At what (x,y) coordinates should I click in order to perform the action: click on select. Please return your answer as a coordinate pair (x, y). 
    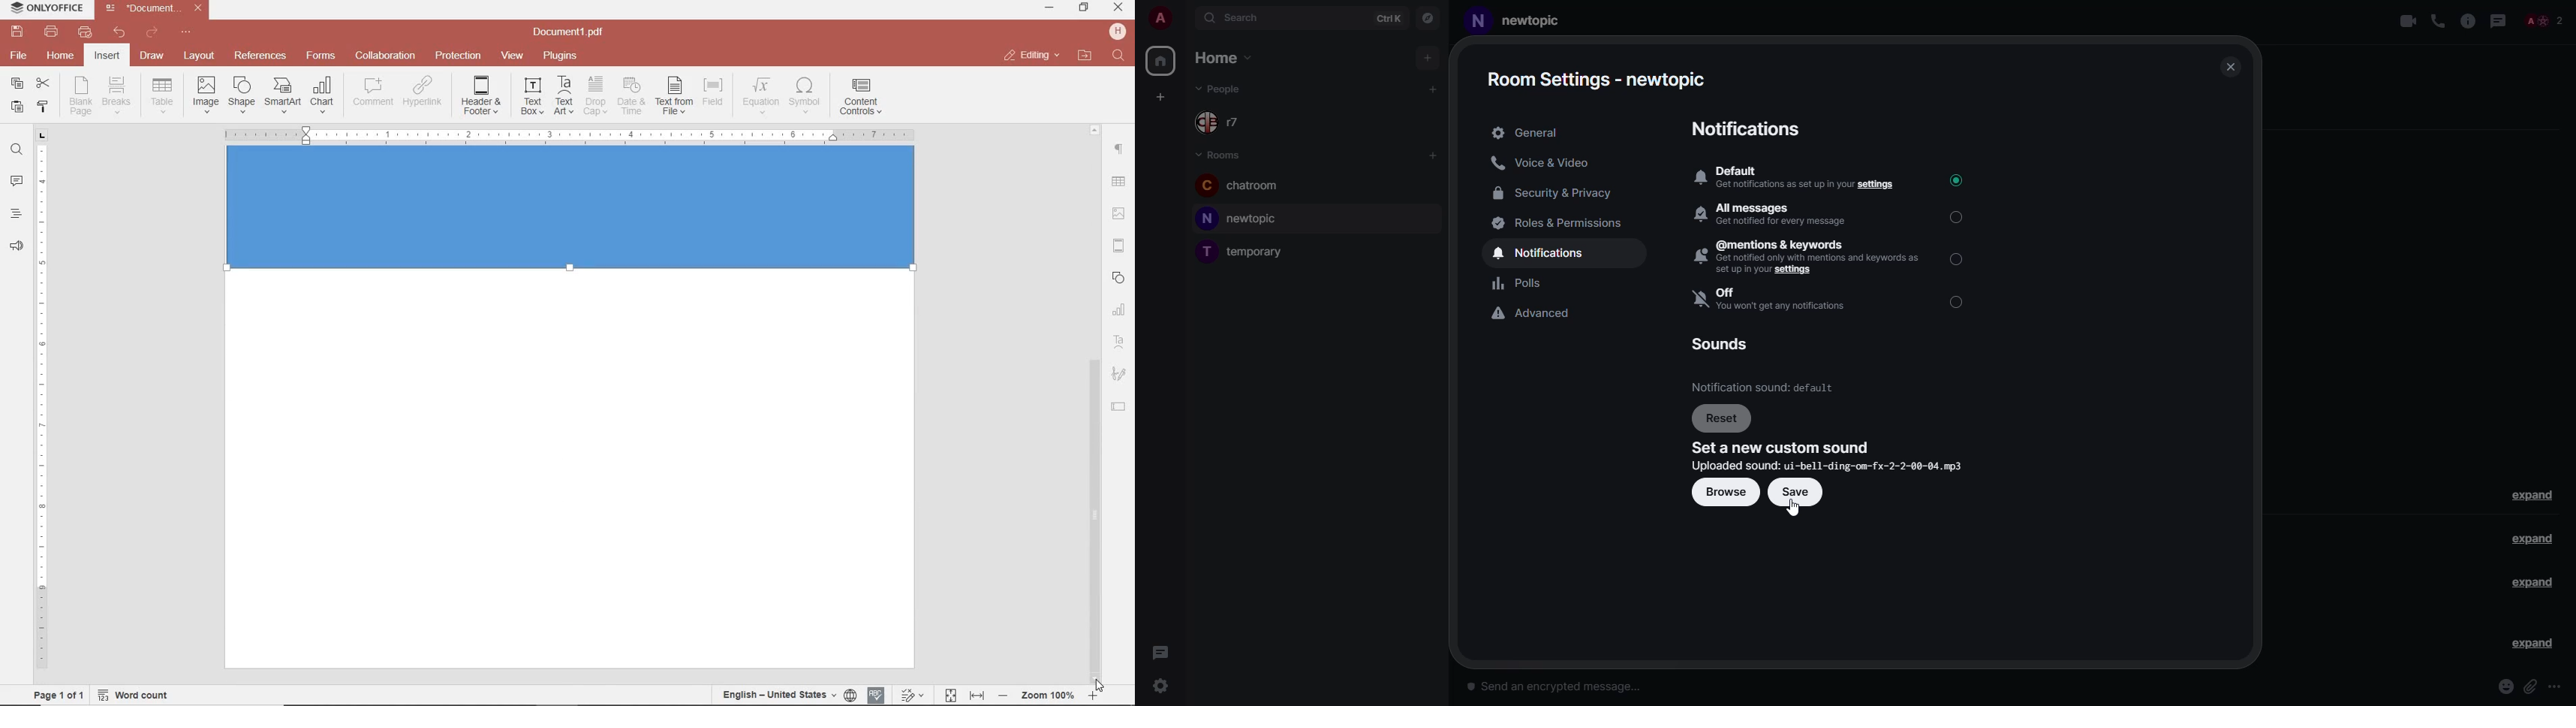
    Looking at the image, I should click on (1960, 216).